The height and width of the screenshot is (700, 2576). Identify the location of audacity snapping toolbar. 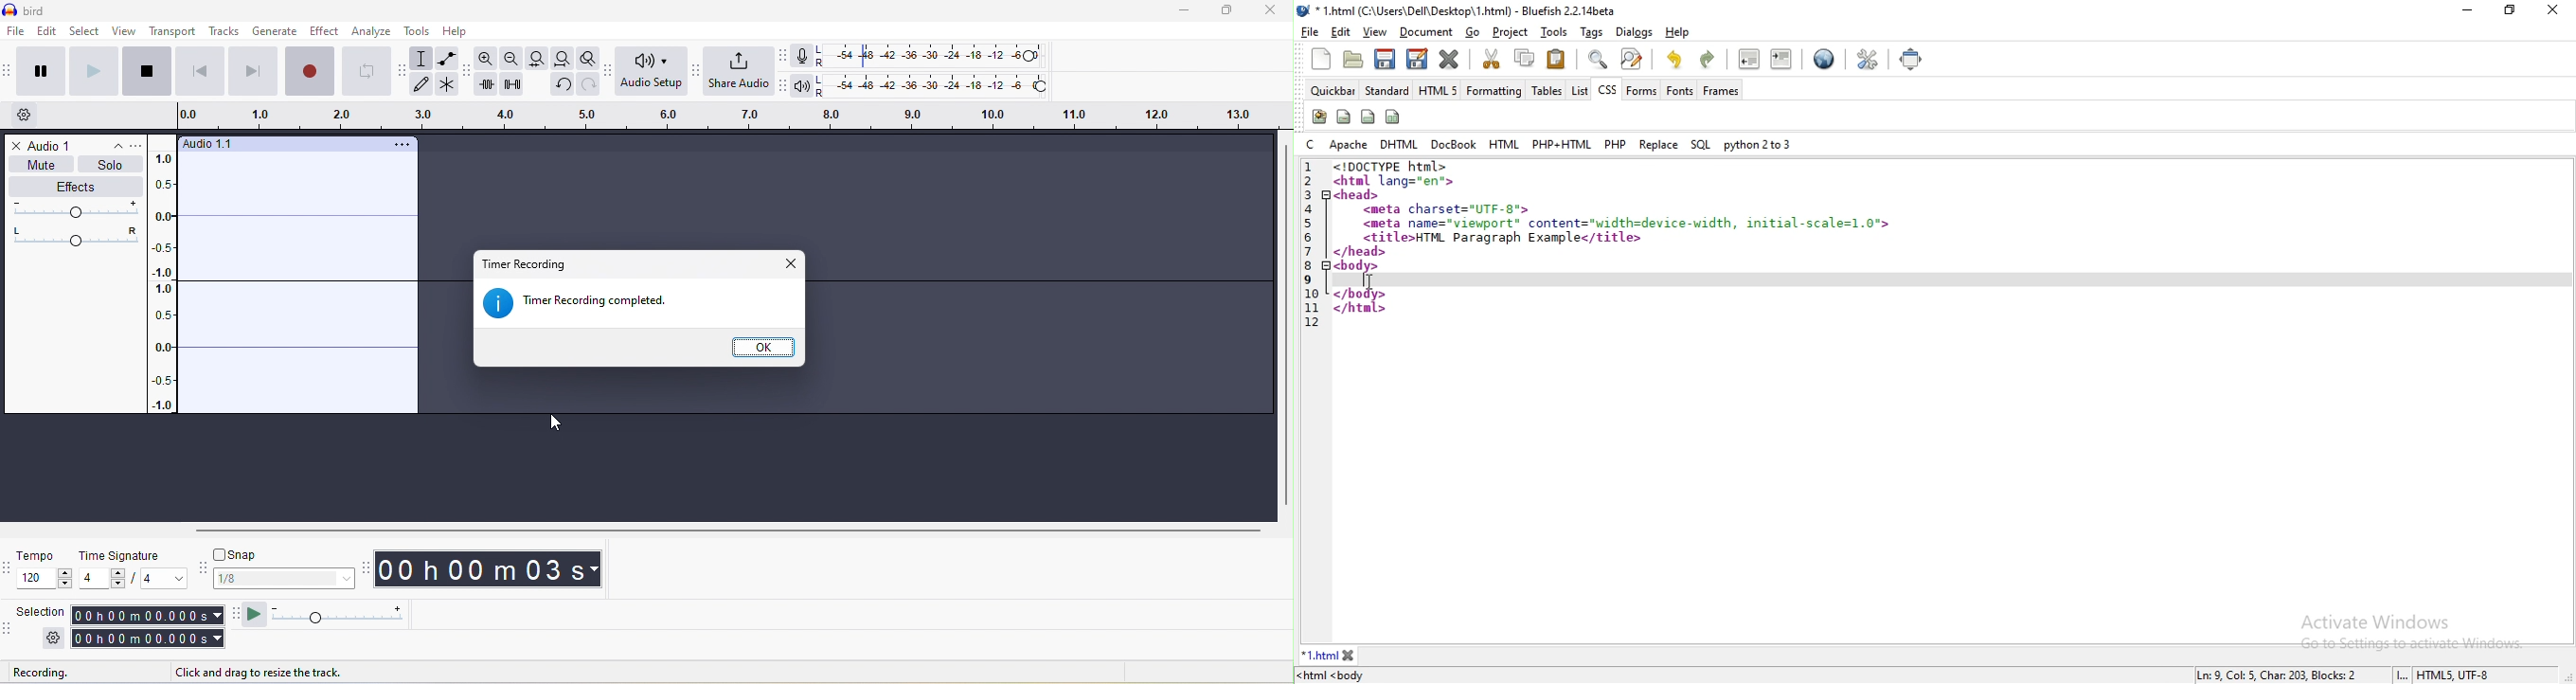
(203, 568).